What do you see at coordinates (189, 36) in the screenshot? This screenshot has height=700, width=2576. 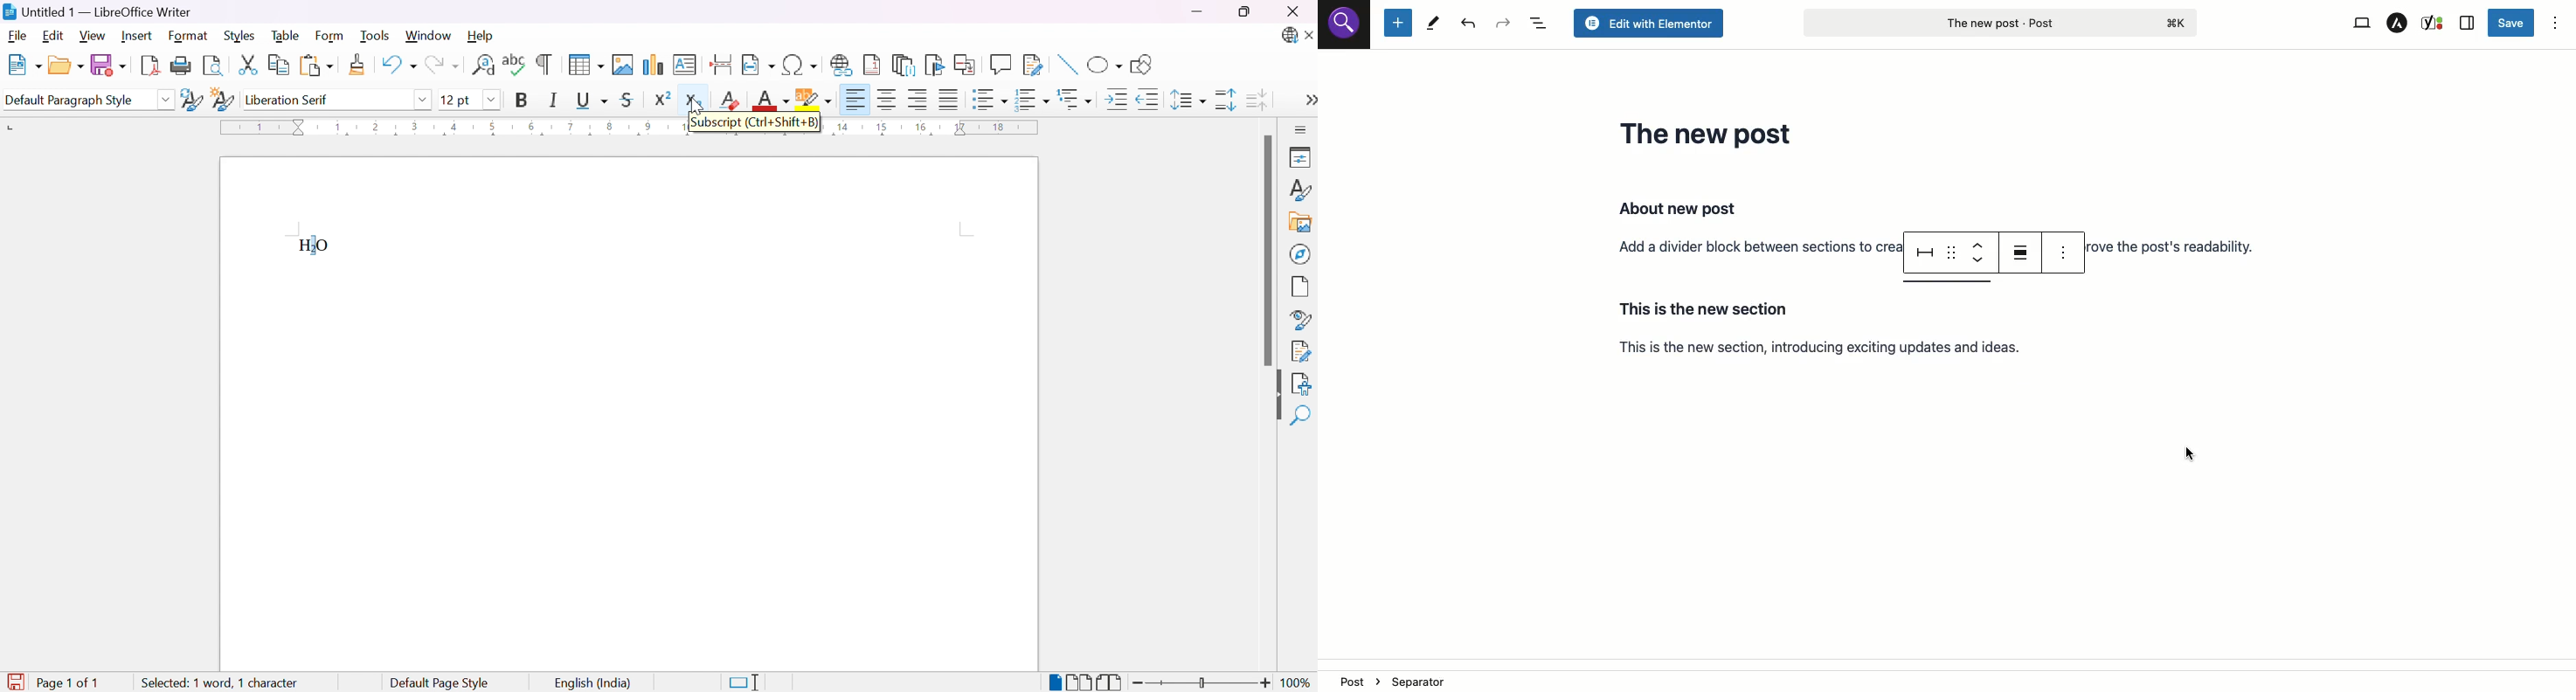 I see `Format` at bounding box center [189, 36].